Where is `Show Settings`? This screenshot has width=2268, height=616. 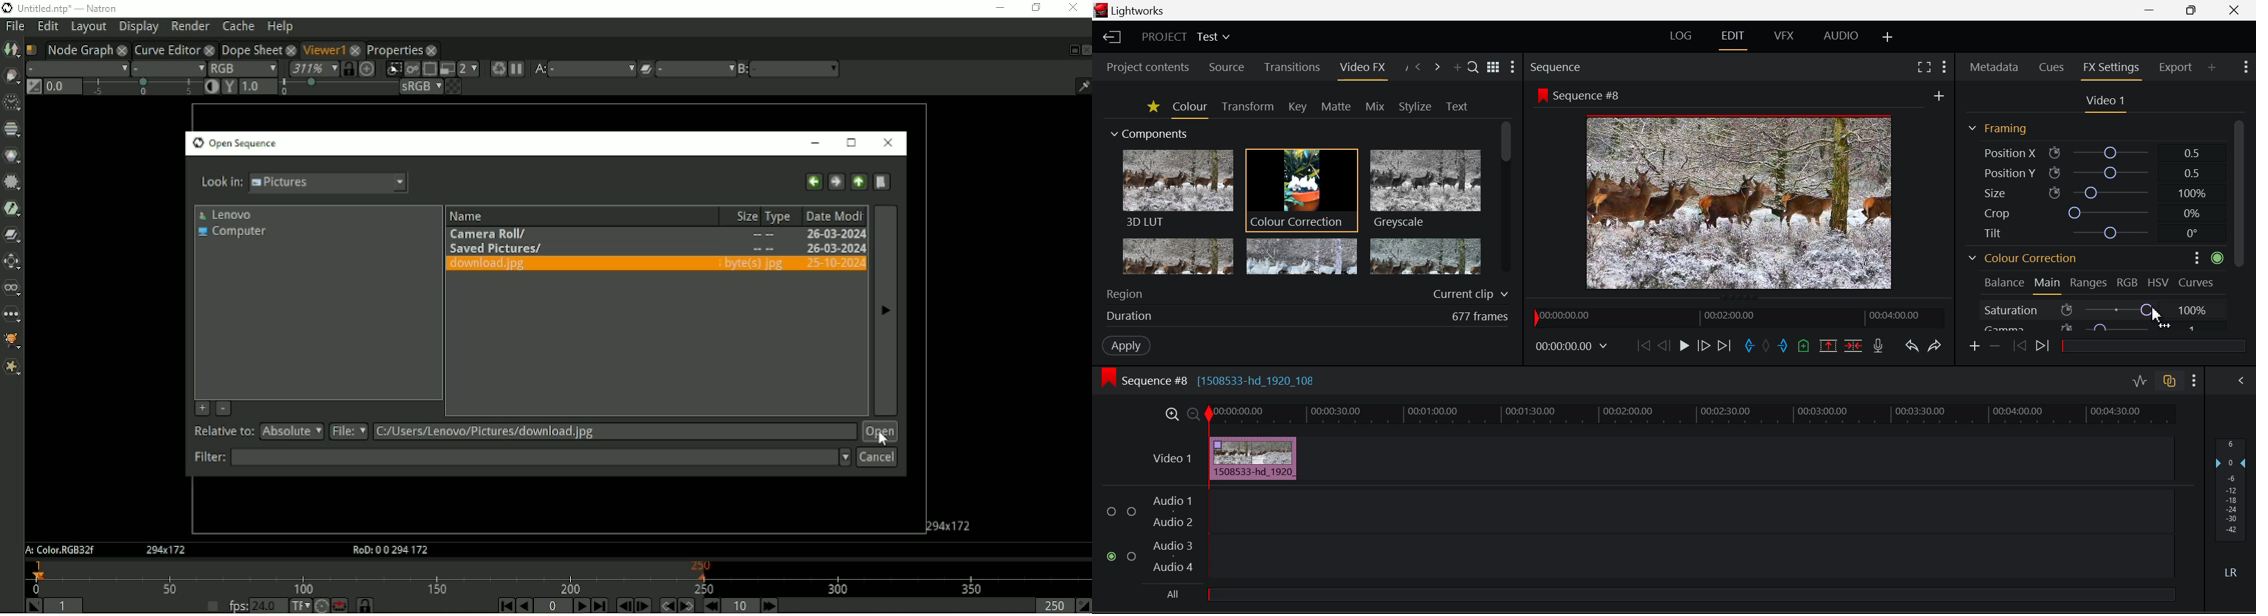
Show Settings is located at coordinates (1944, 67).